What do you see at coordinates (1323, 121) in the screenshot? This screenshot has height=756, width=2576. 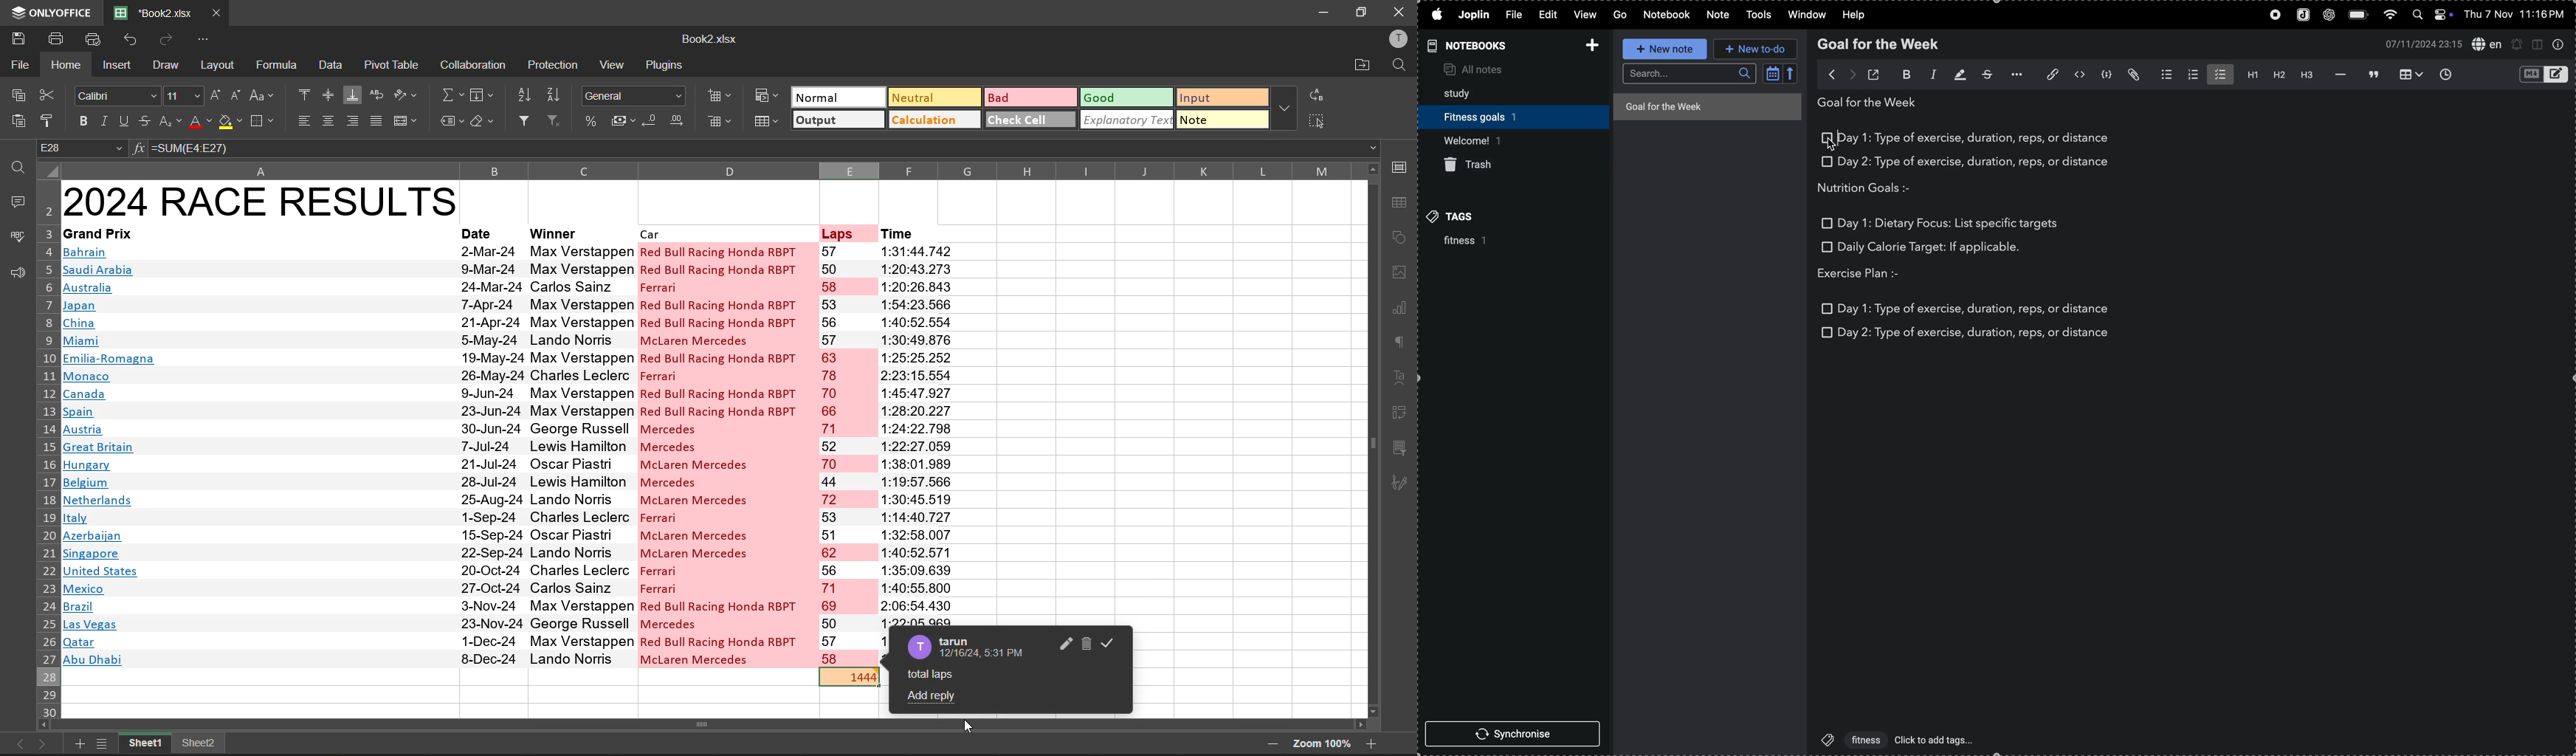 I see `select all` at bounding box center [1323, 121].